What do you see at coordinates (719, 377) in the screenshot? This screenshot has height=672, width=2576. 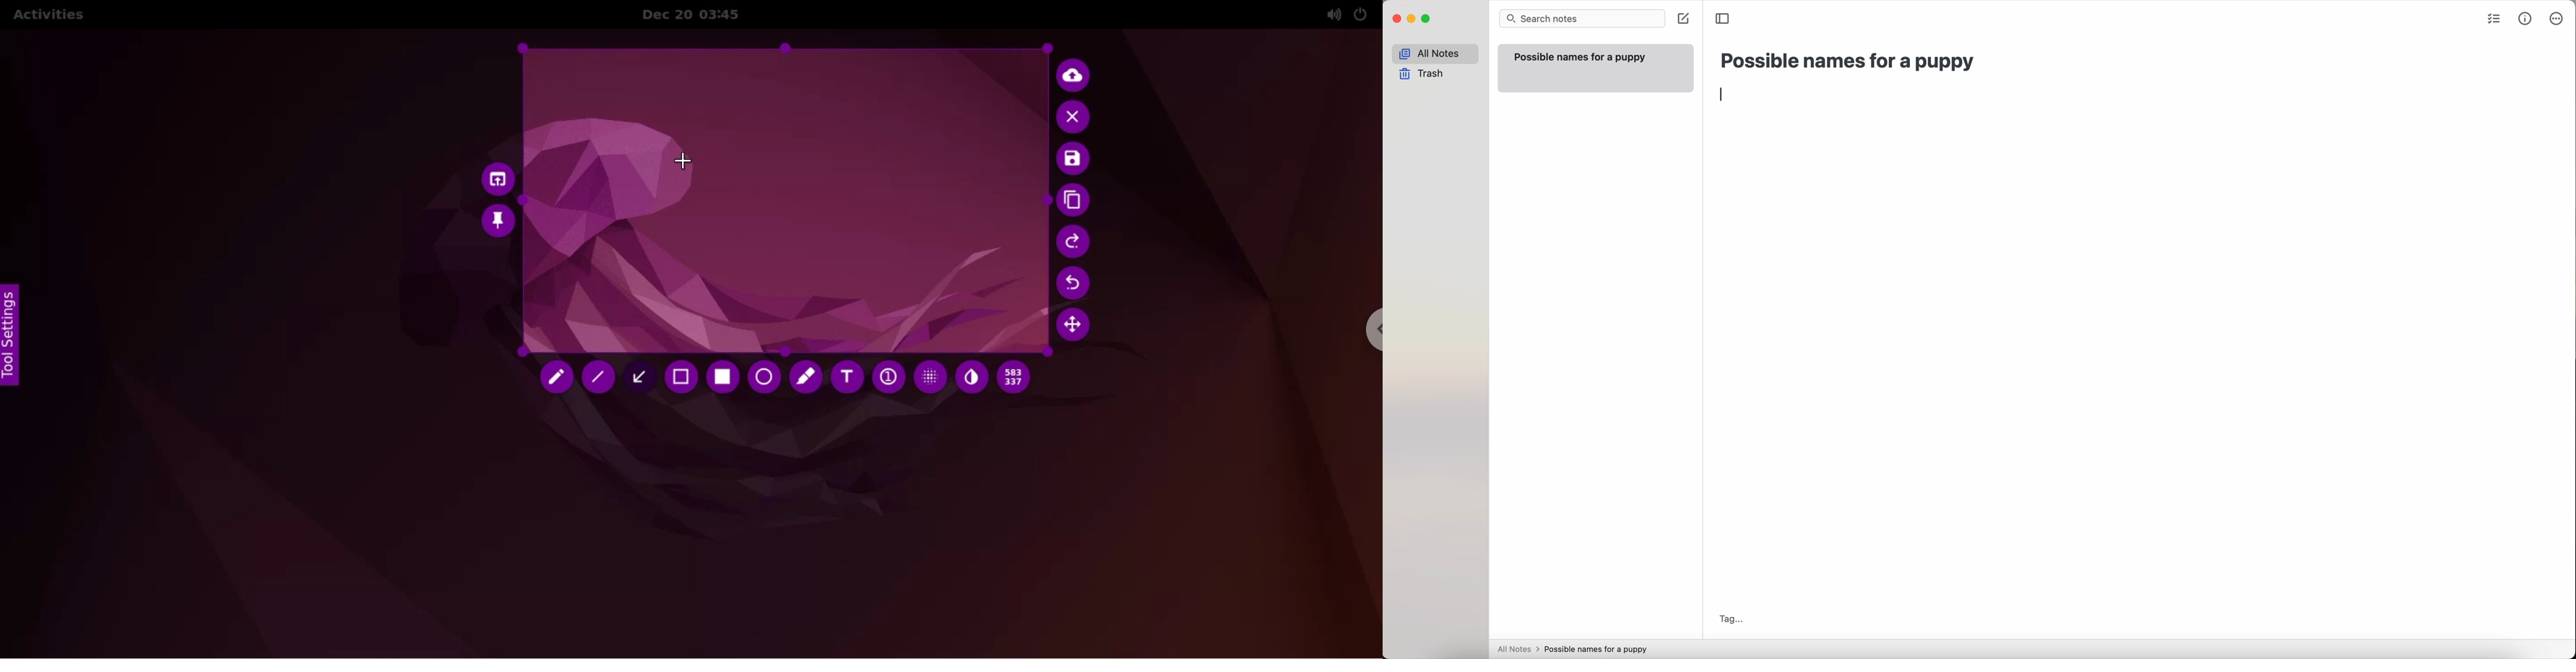 I see `rectangle tool` at bounding box center [719, 377].